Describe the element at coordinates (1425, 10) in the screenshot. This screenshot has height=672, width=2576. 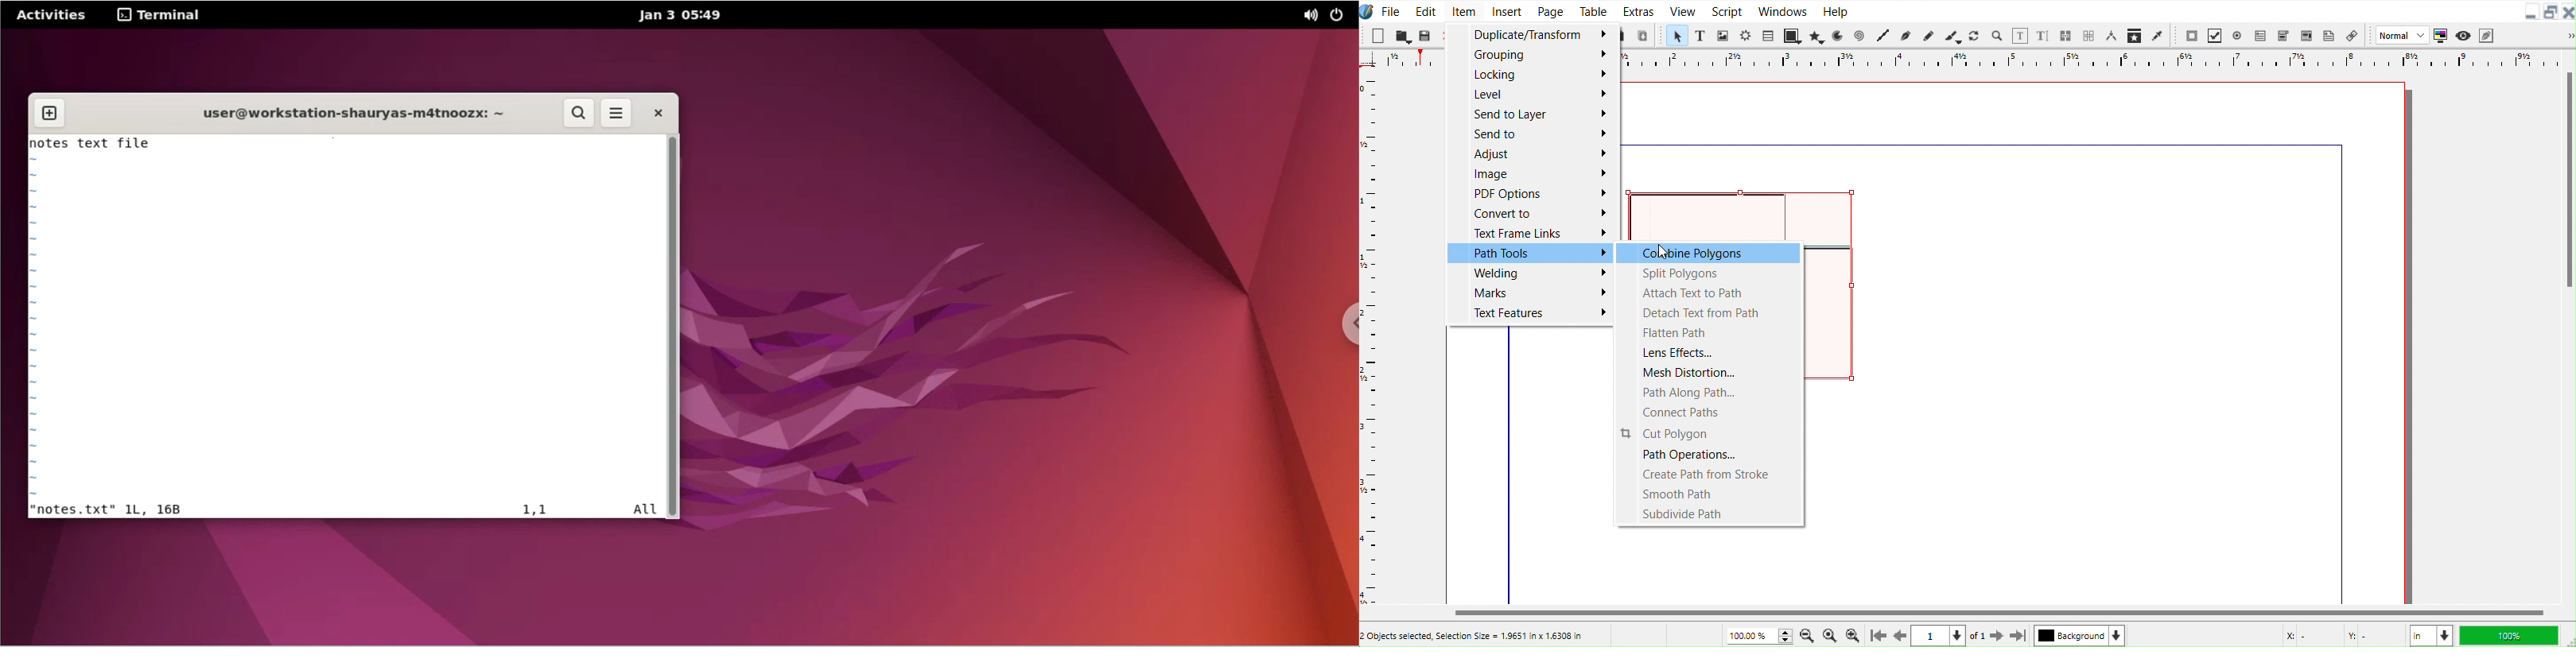
I see `Edit` at that location.